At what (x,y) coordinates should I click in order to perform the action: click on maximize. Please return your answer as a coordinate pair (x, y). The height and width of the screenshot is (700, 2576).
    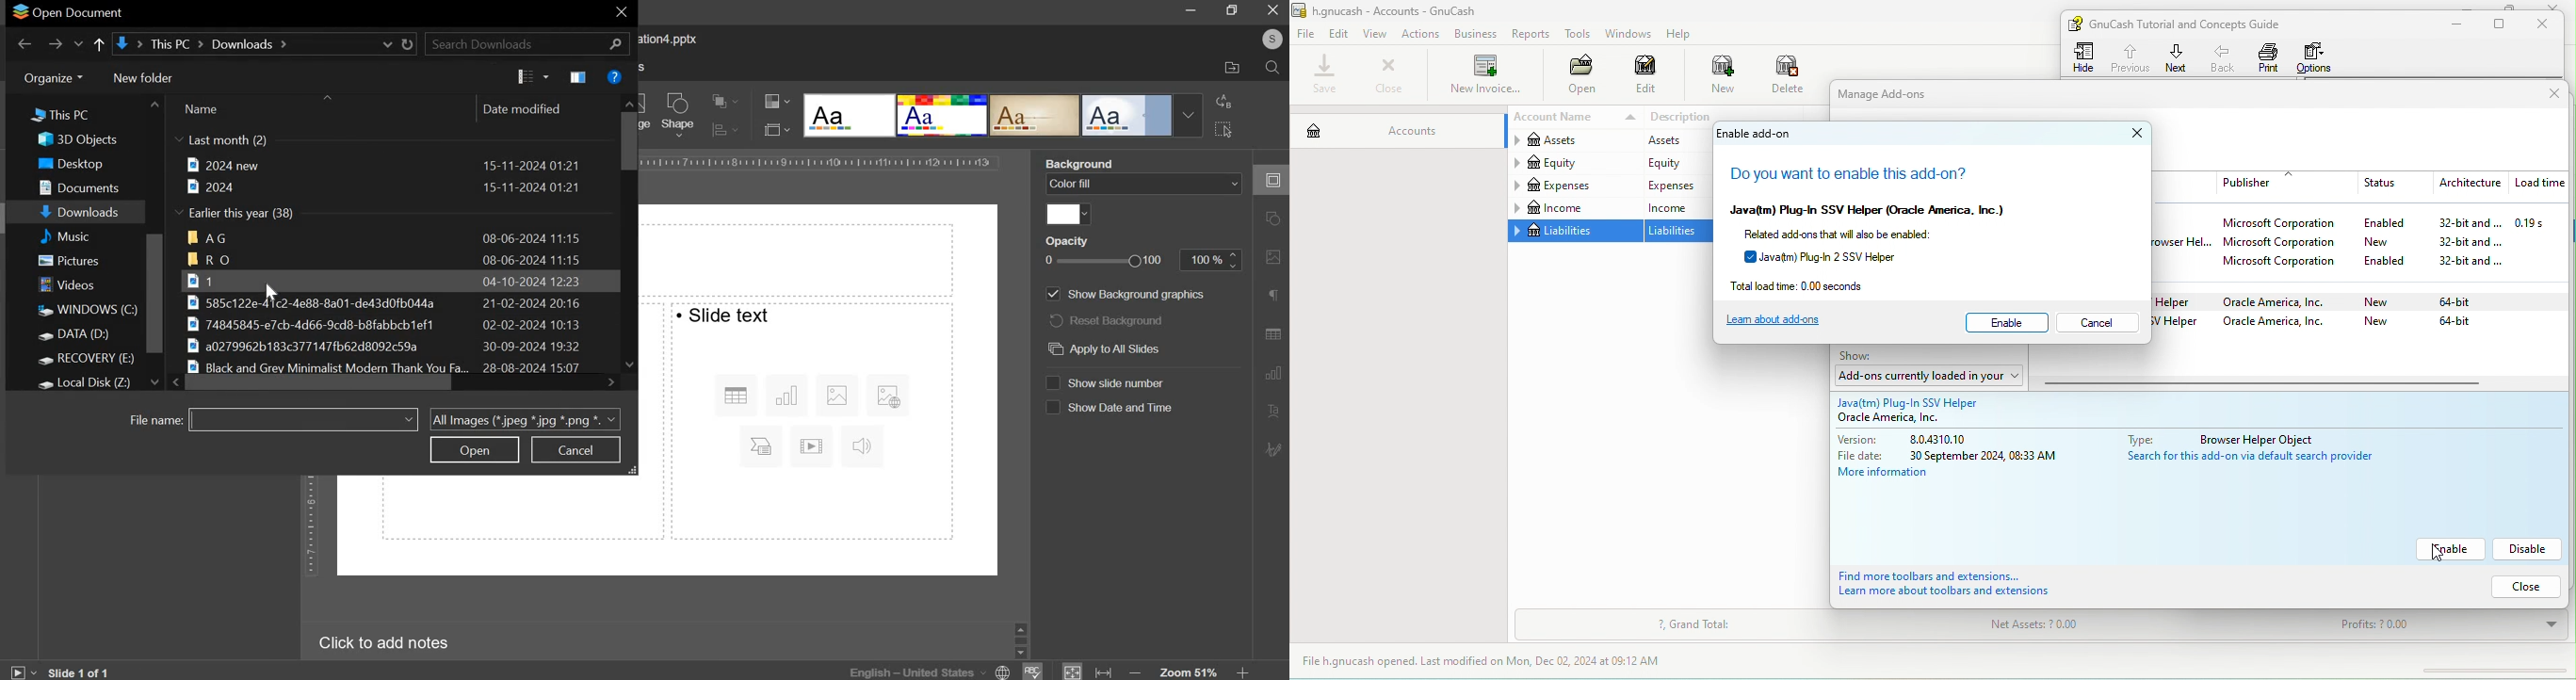
    Looking at the image, I should click on (2503, 24).